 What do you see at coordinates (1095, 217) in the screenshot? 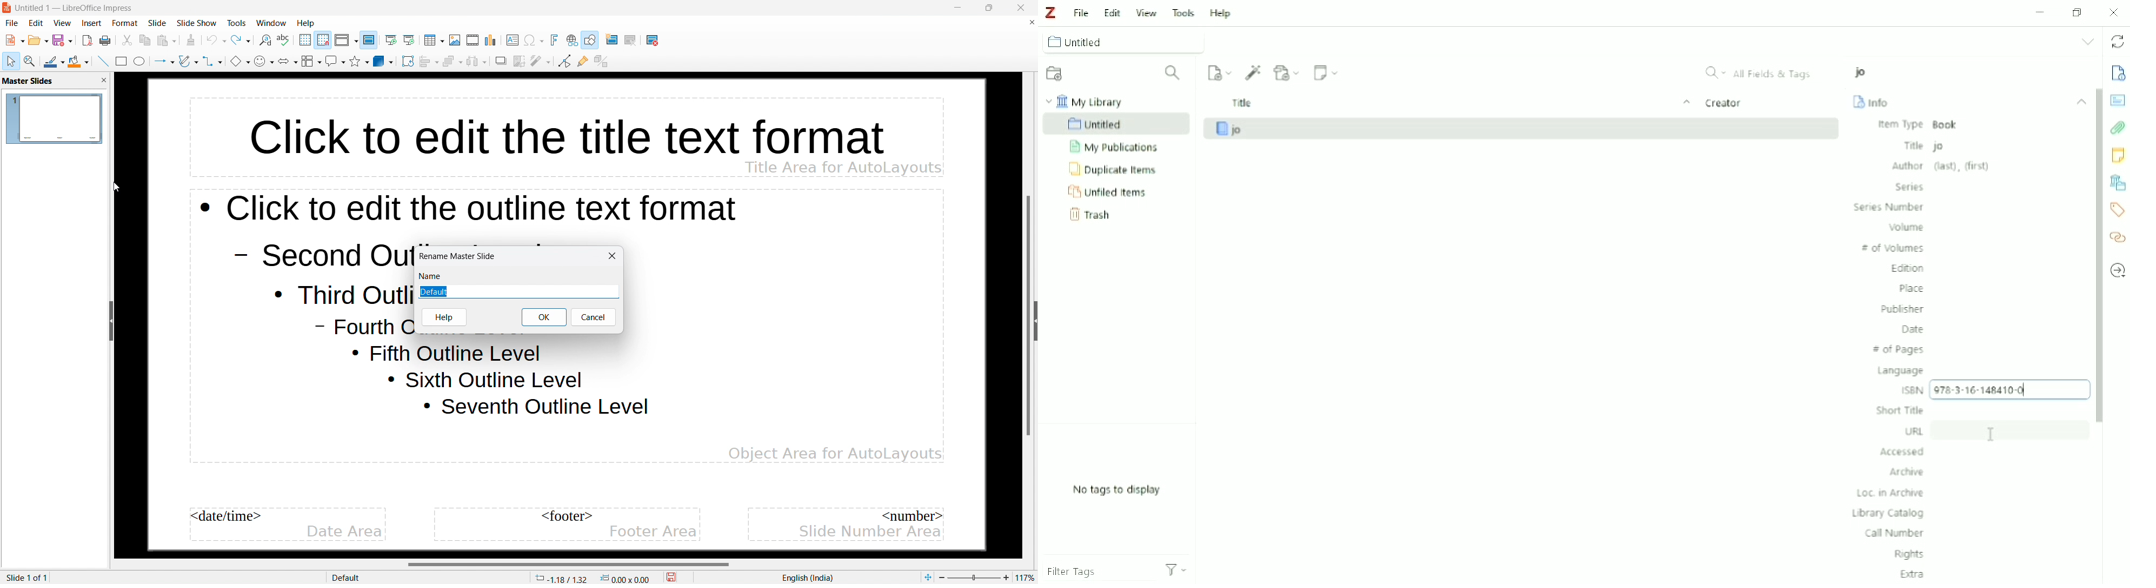
I see `Trash` at bounding box center [1095, 217].